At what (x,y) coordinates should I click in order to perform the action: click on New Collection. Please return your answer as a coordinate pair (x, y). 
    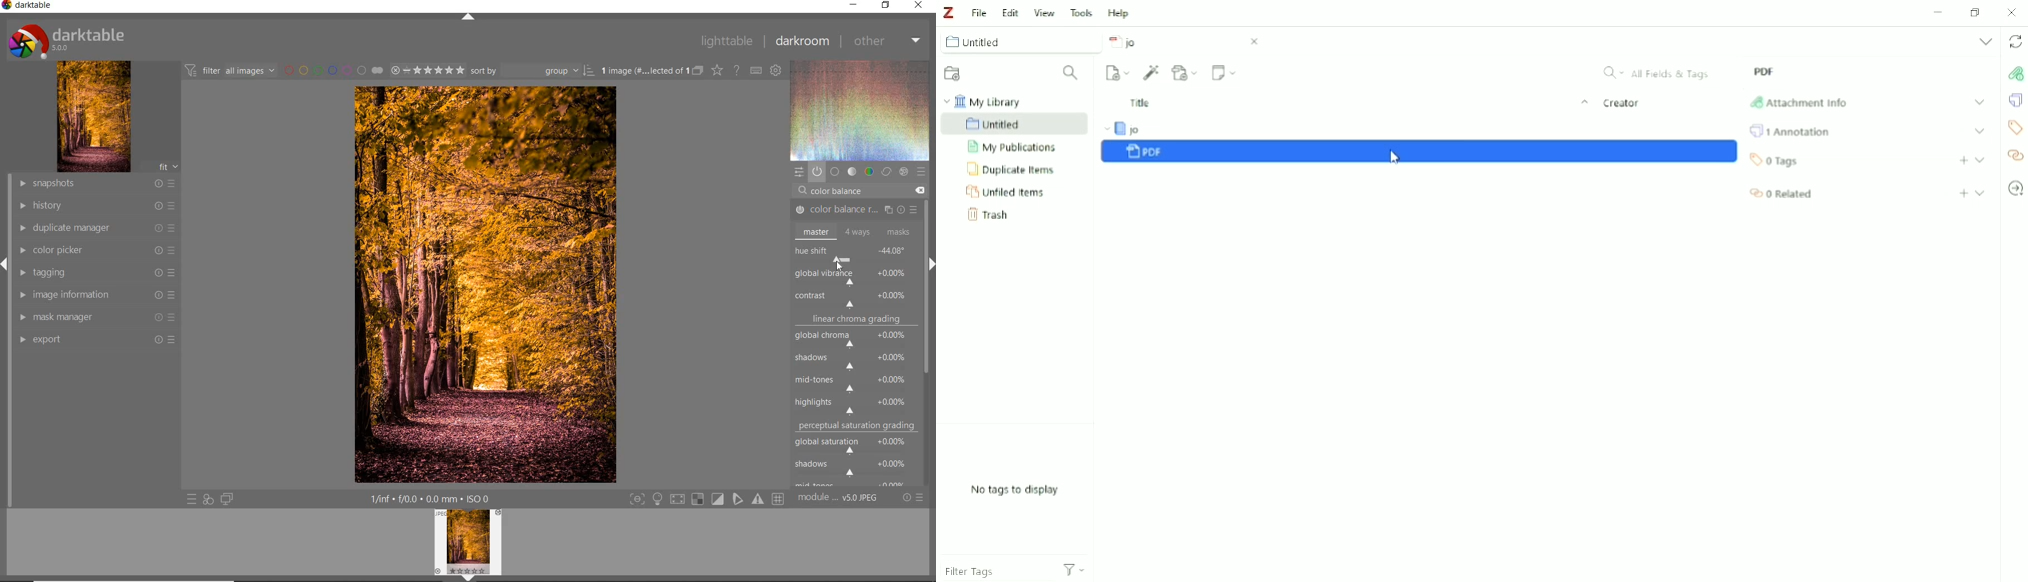
    Looking at the image, I should click on (954, 73).